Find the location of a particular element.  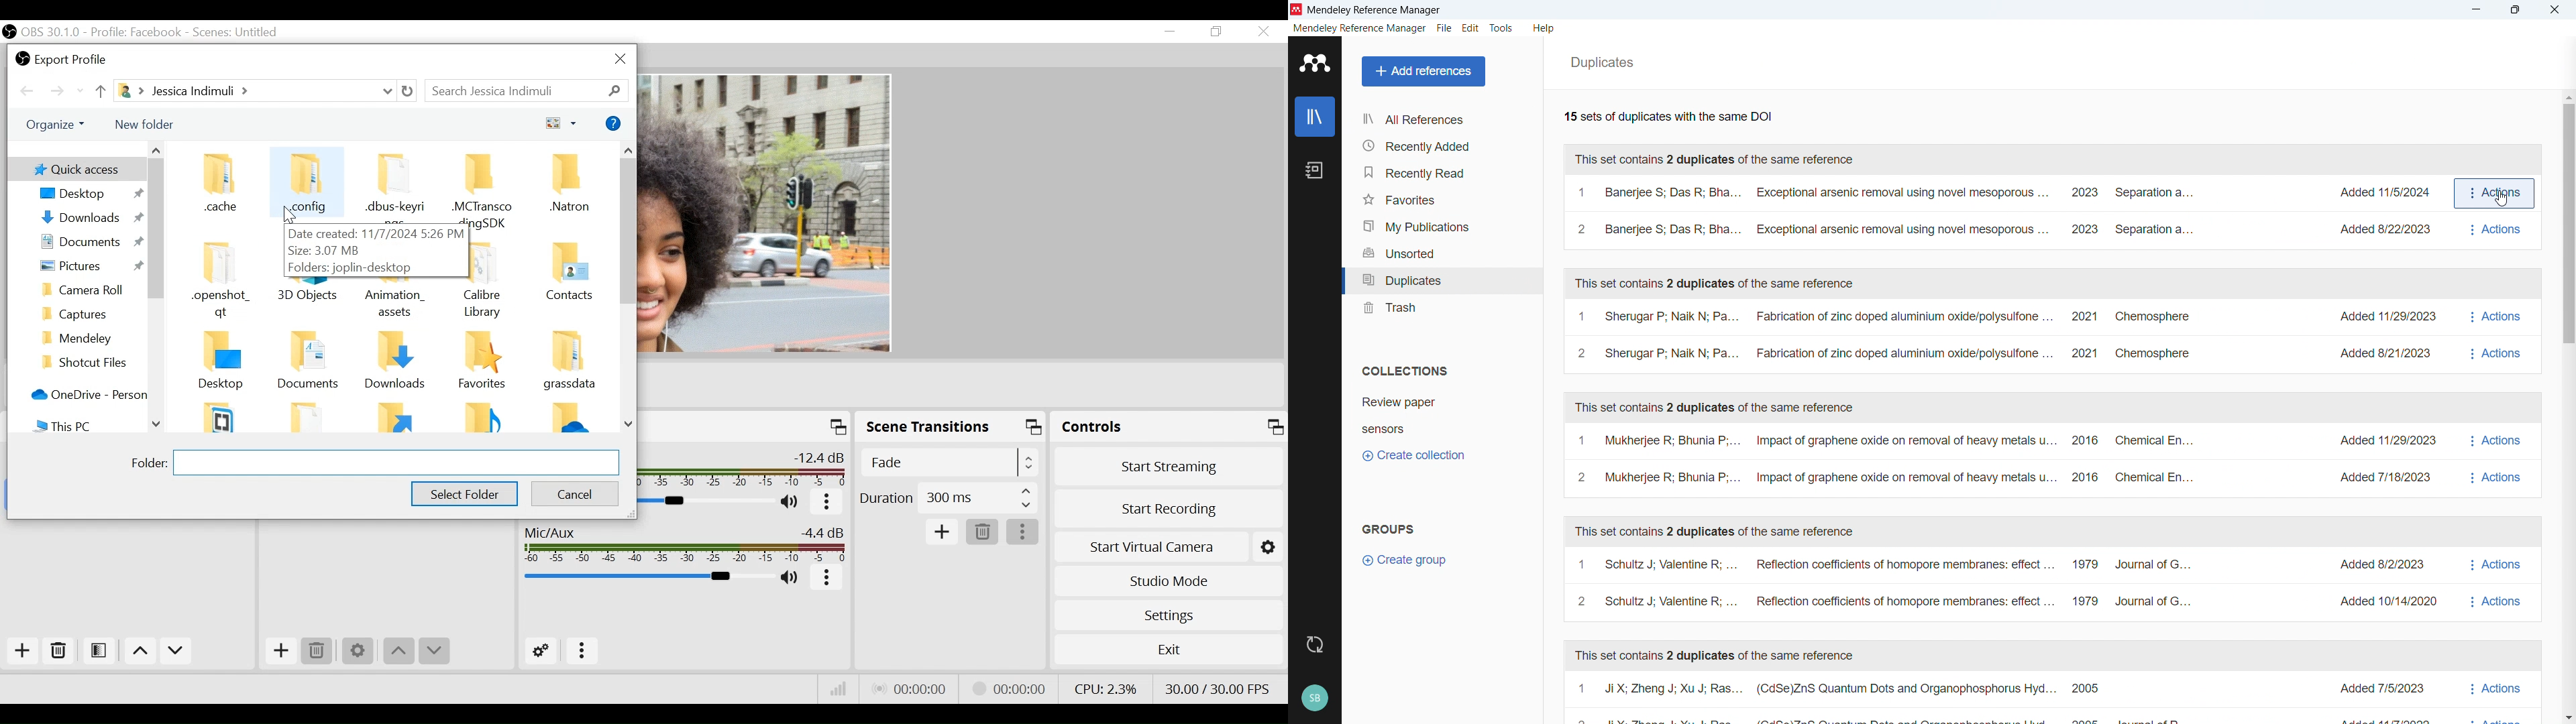

Create collection  is located at coordinates (1414, 456).